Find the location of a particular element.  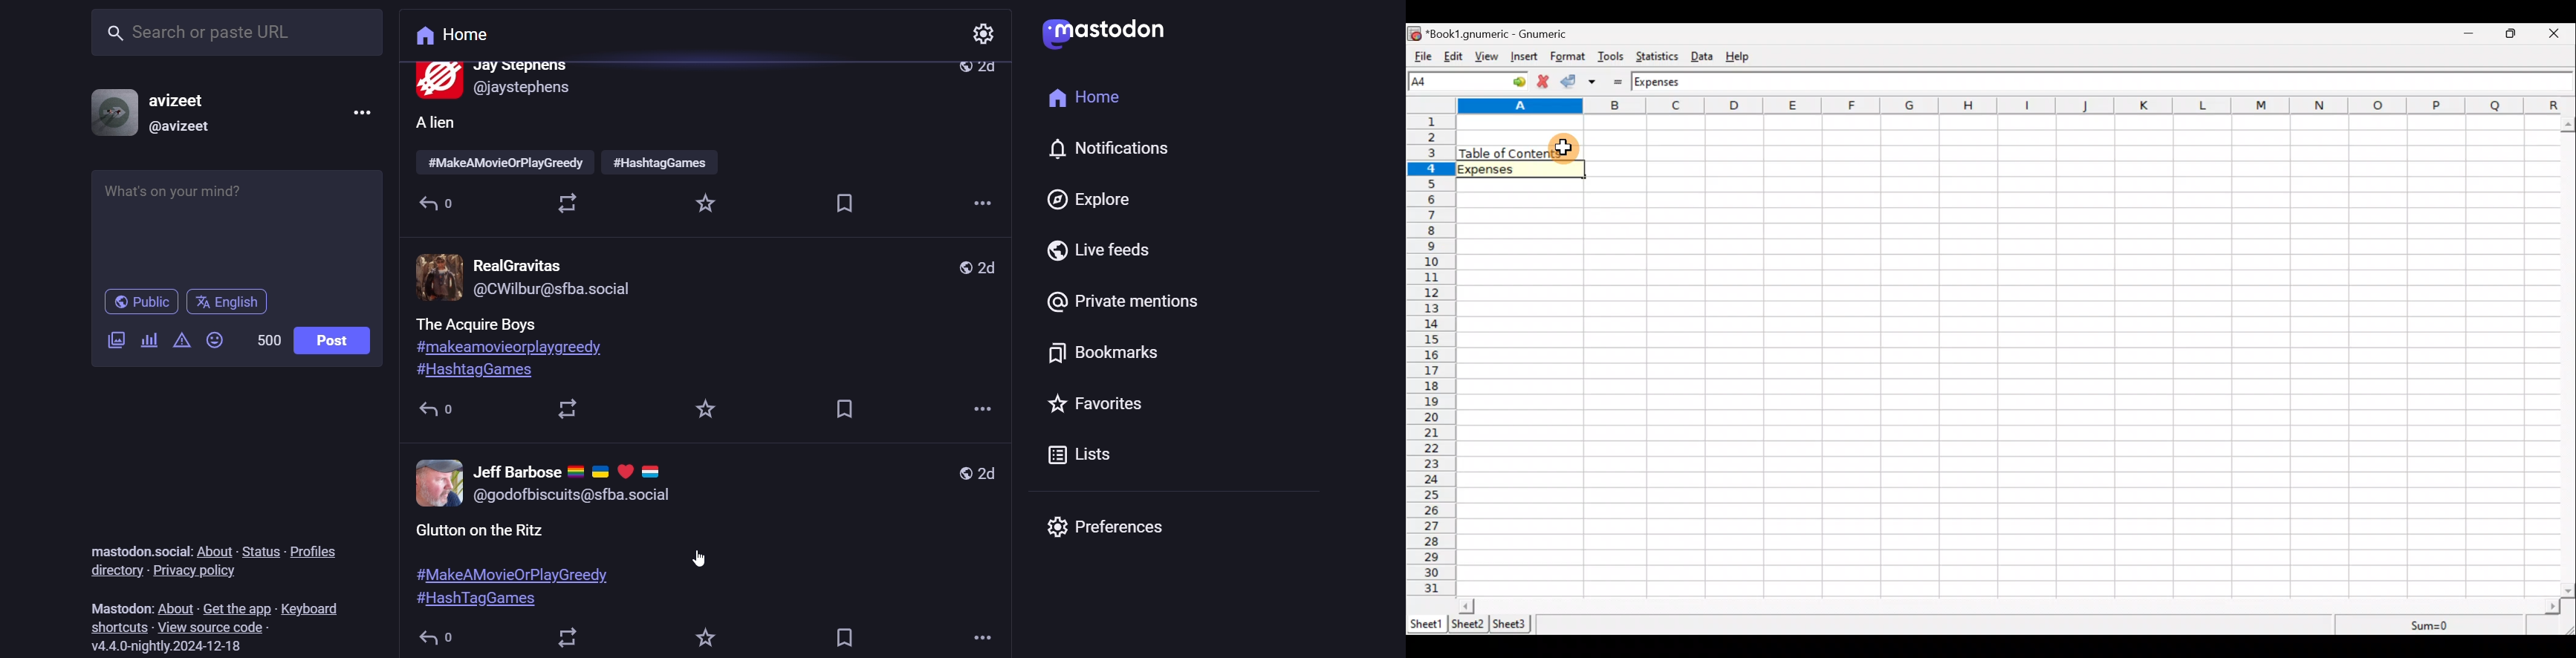

version is located at coordinates (162, 647).